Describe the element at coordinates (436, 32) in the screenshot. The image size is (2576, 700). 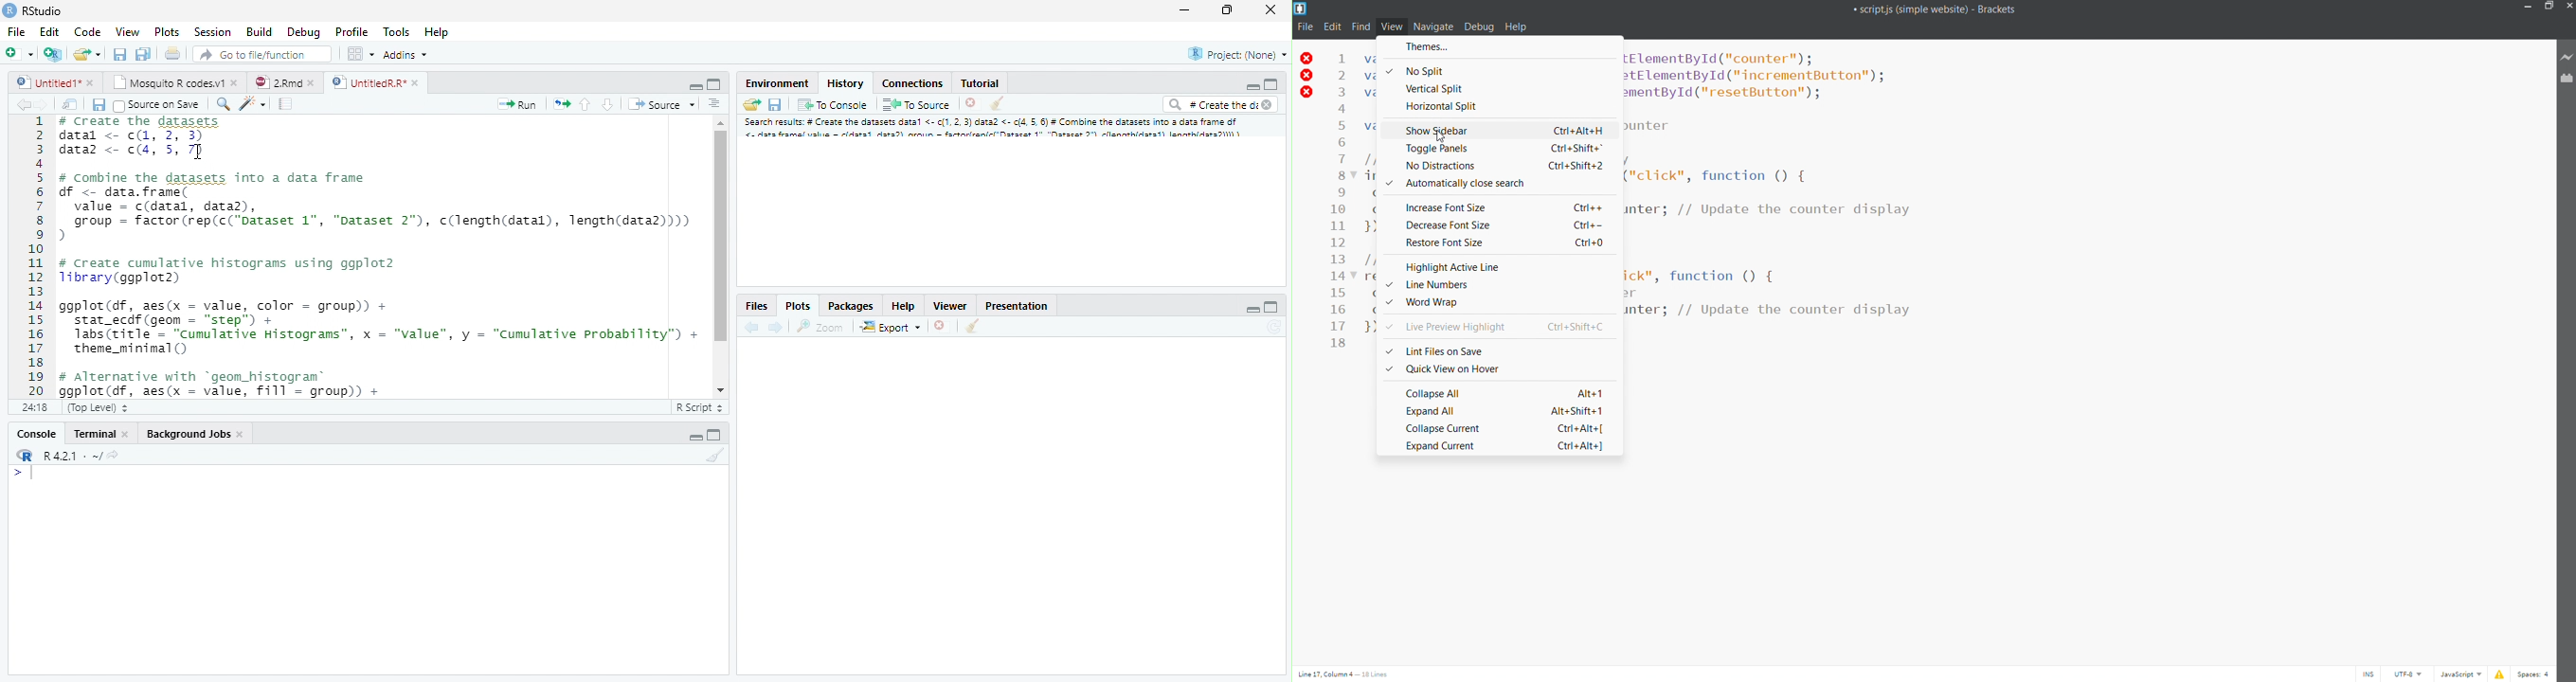
I see `Help` at that location.